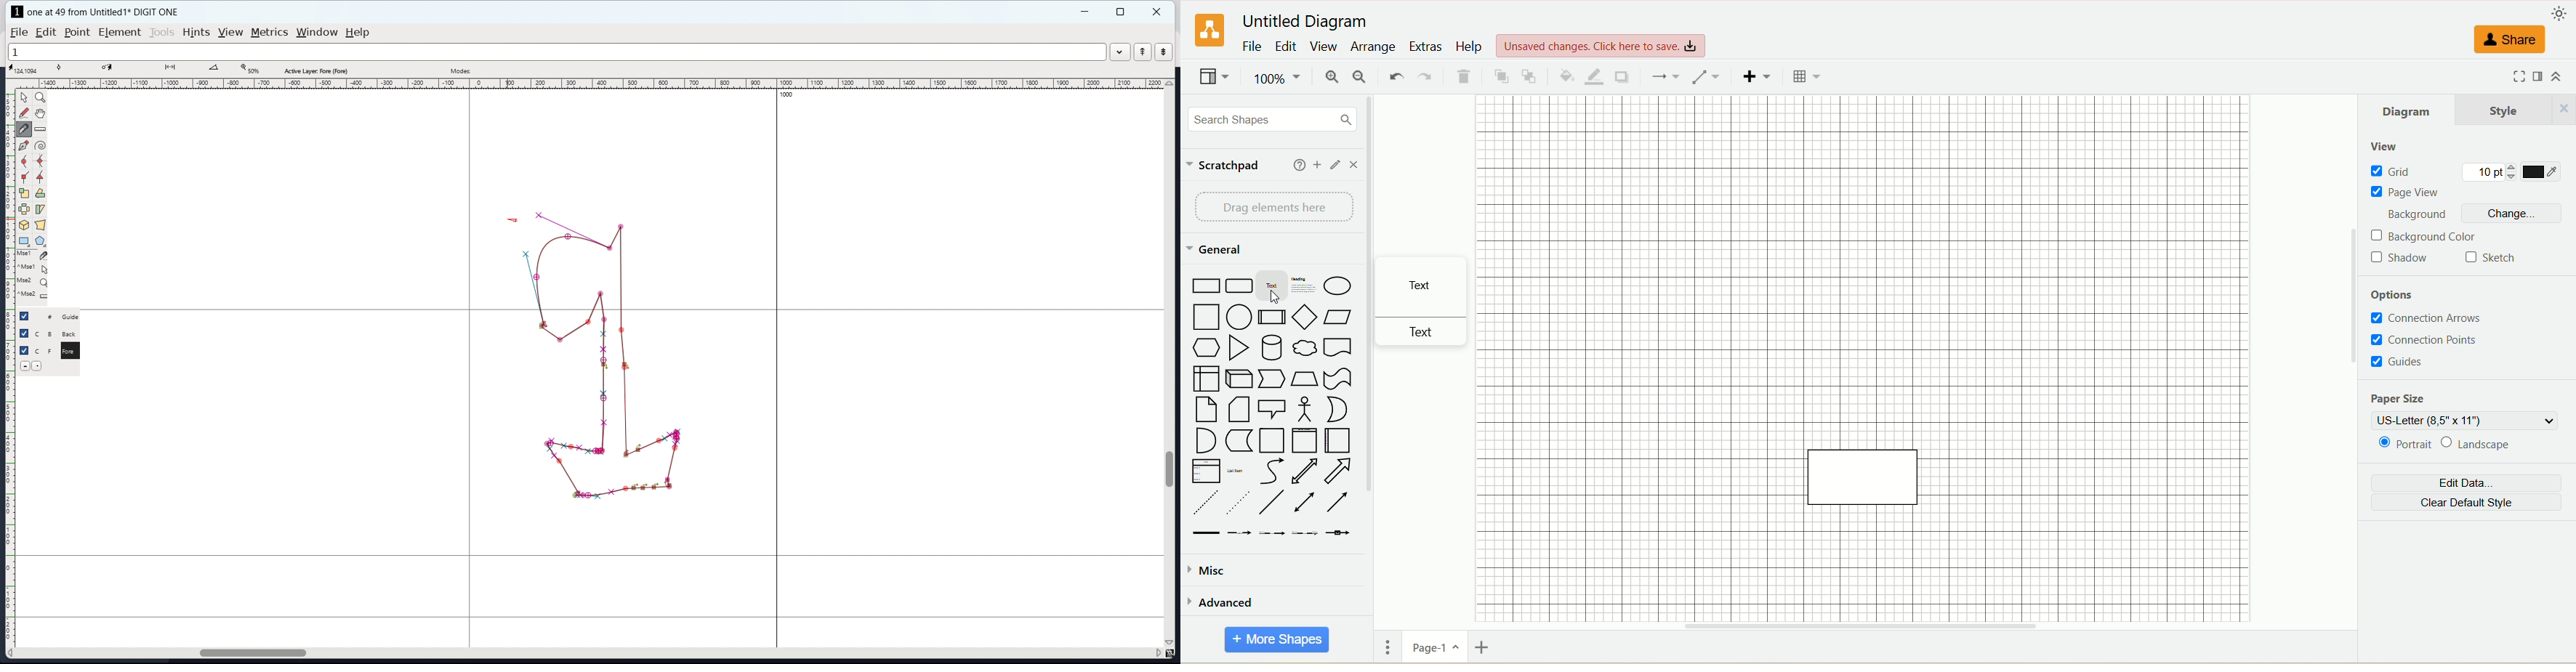 Image resolution: width=2576 pixels, height=672 pixels. Describe the element at coordinates (1396, 76) in the screenshot. I see `undo` at that location.